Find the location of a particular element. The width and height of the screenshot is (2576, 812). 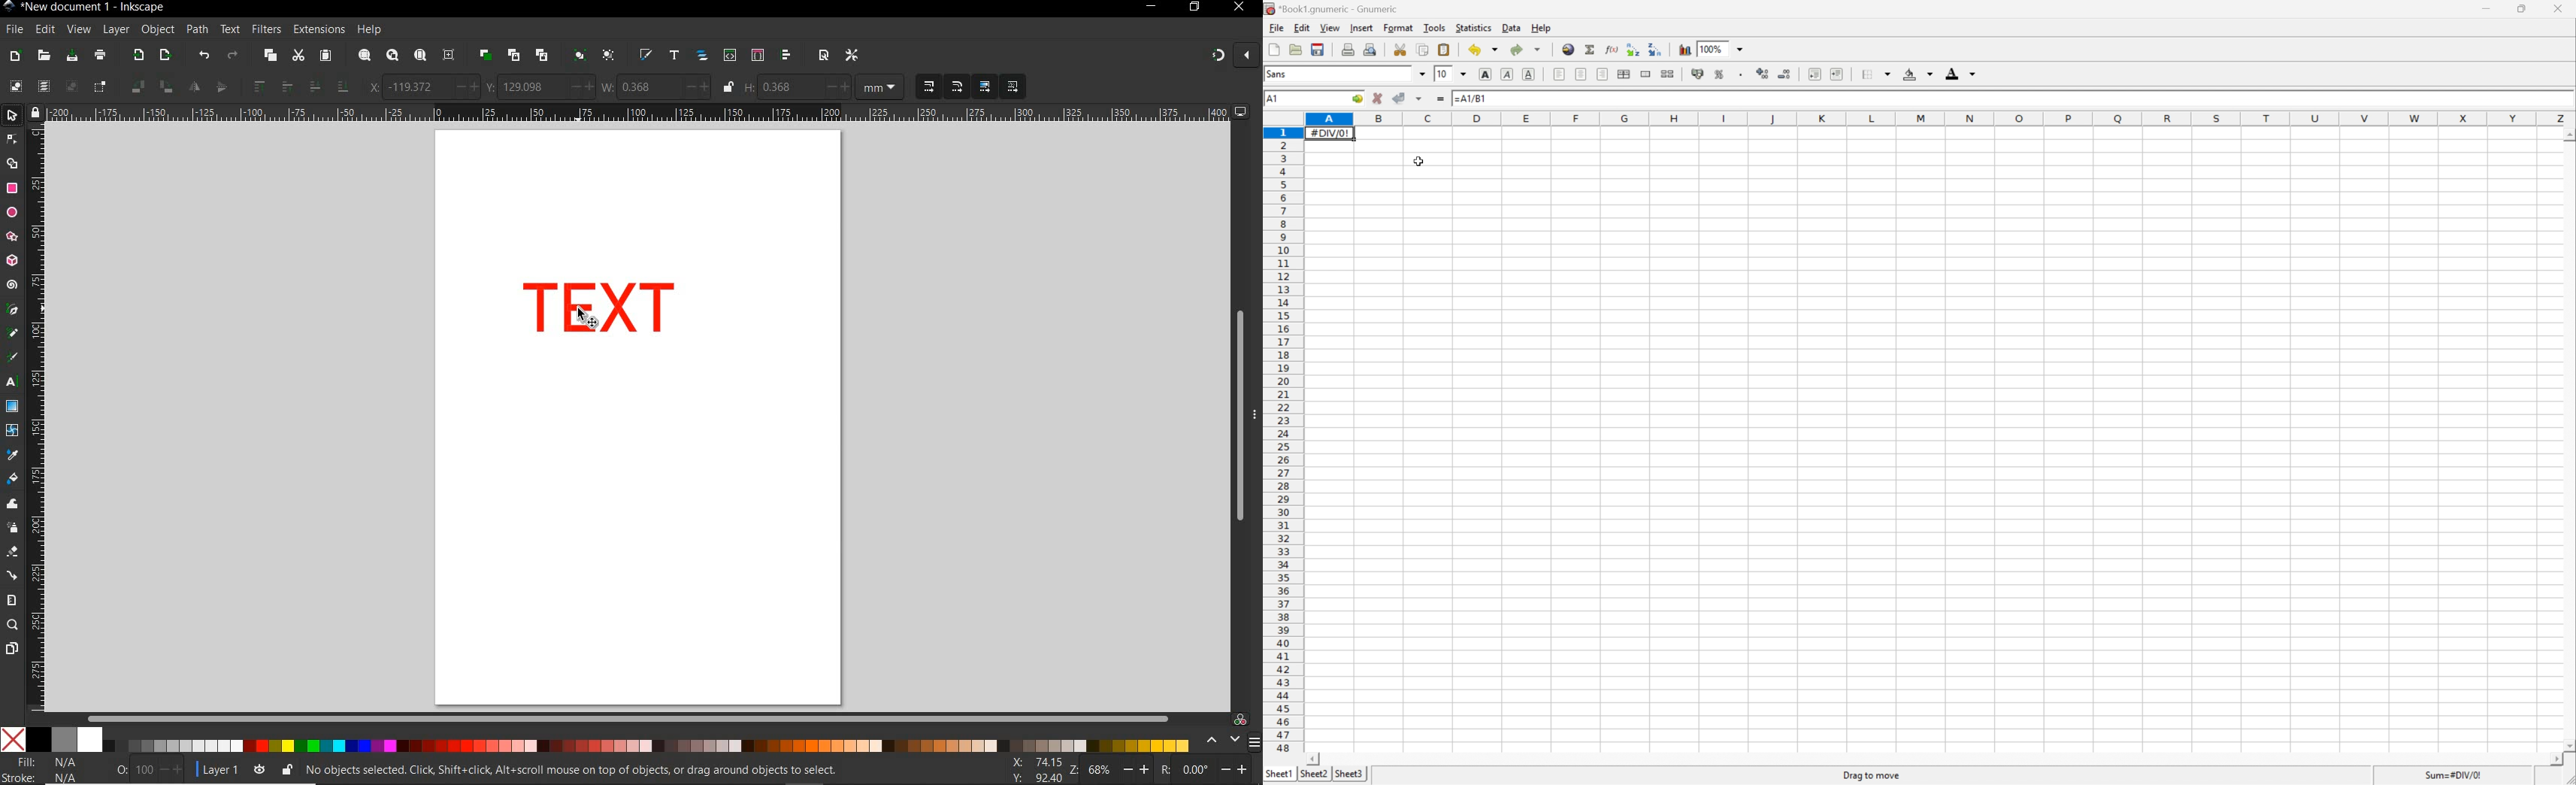

OPEN FILL AND STROKE is located at coordinates (645, 56).